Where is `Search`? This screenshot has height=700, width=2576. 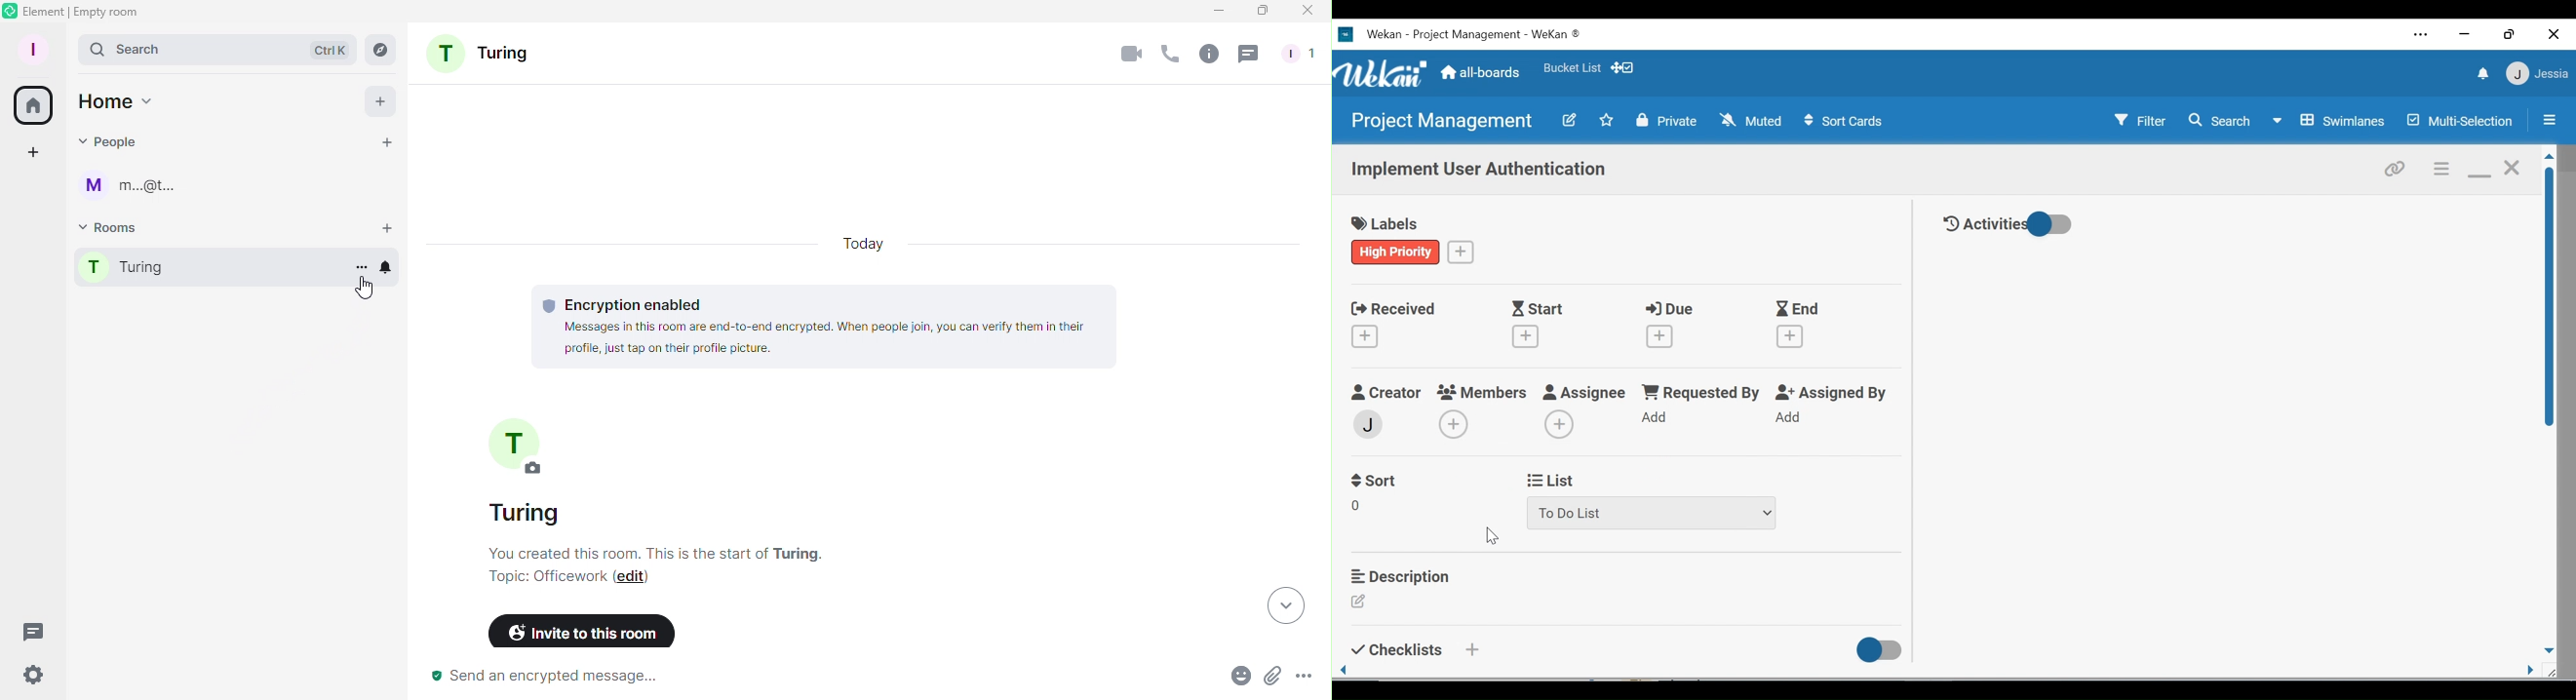
Search is located at coordinates (217, 49).